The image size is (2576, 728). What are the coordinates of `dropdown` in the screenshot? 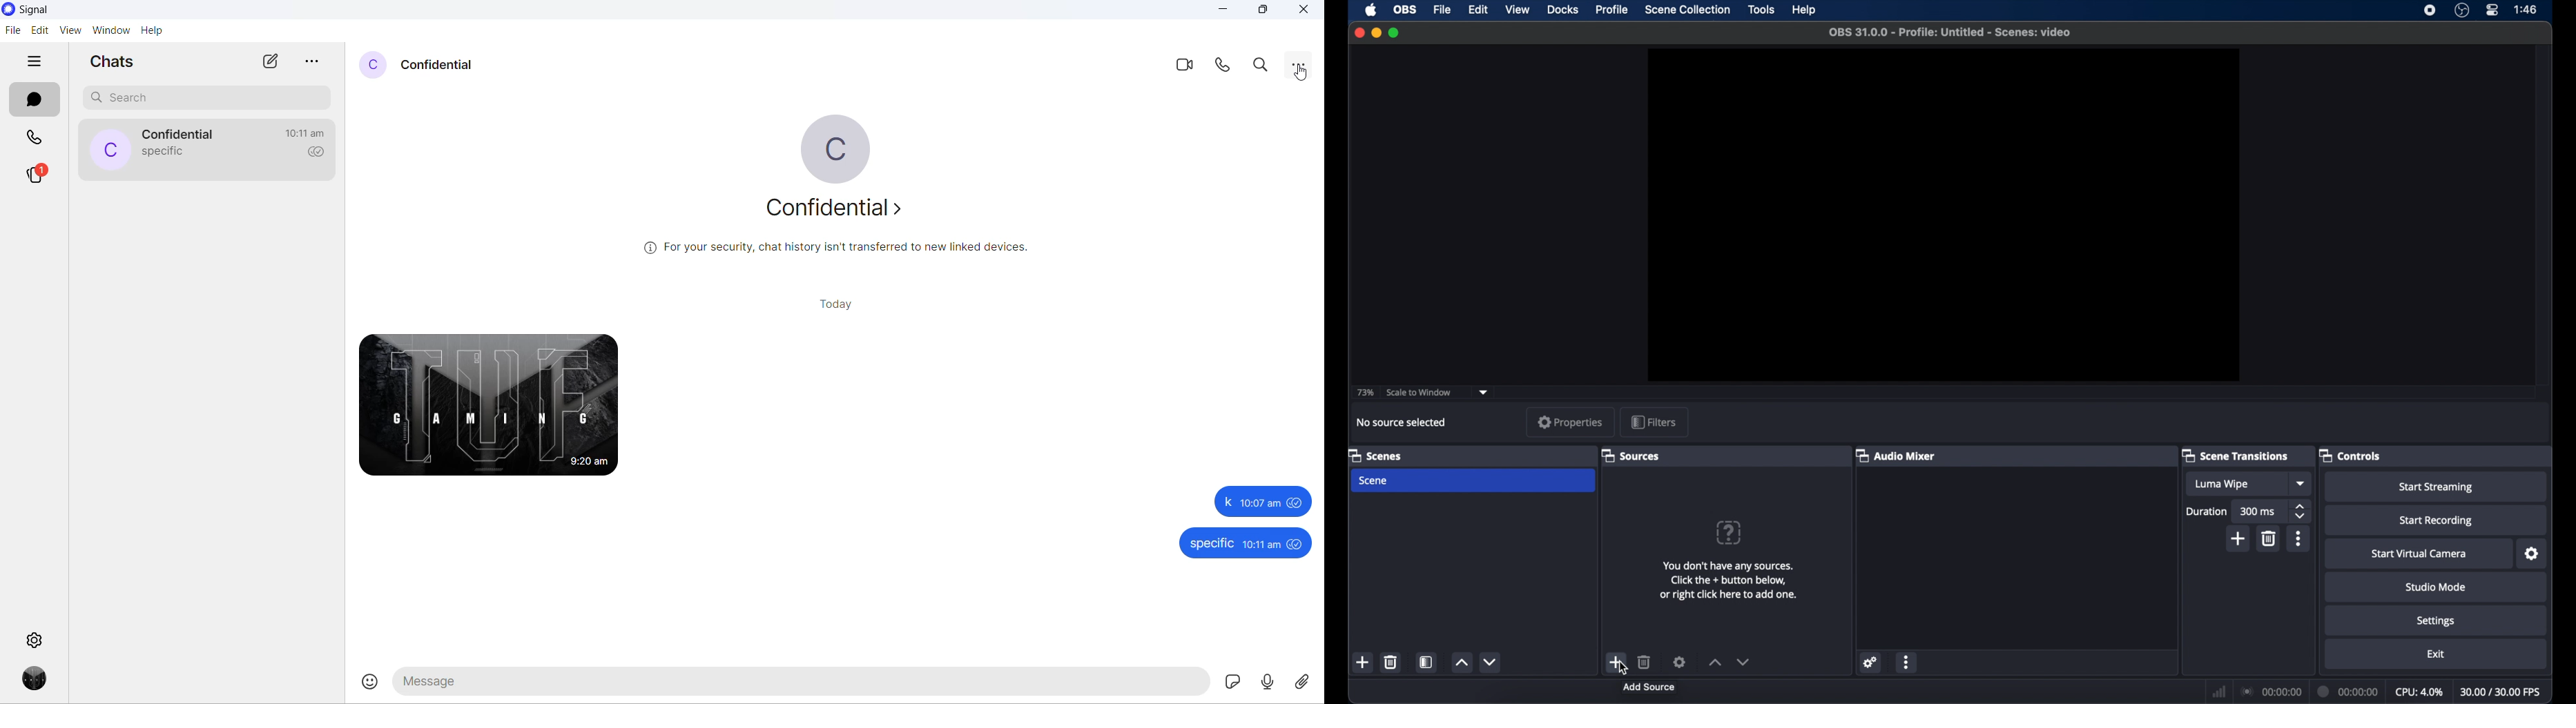 It's located at (1483, 393).